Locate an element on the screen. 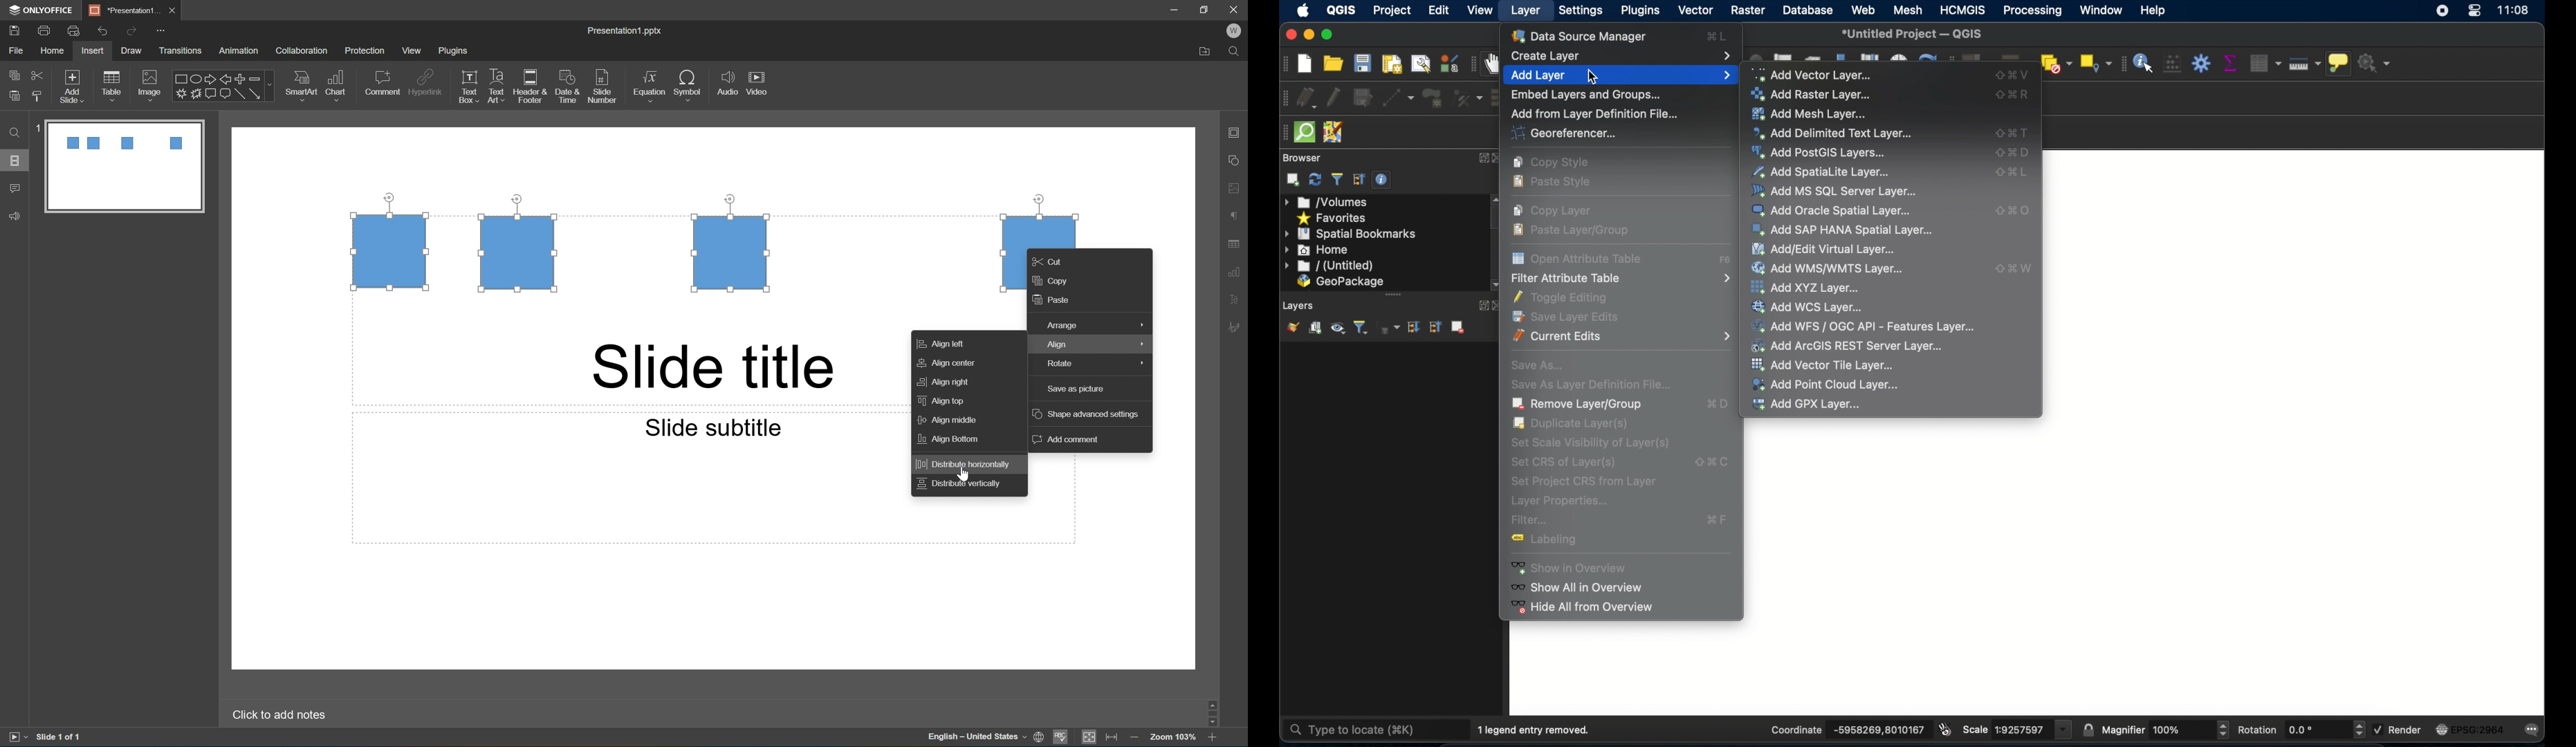 The width and height of the screenshot is (2576, 756). time is located at coordinates (2514, 12).